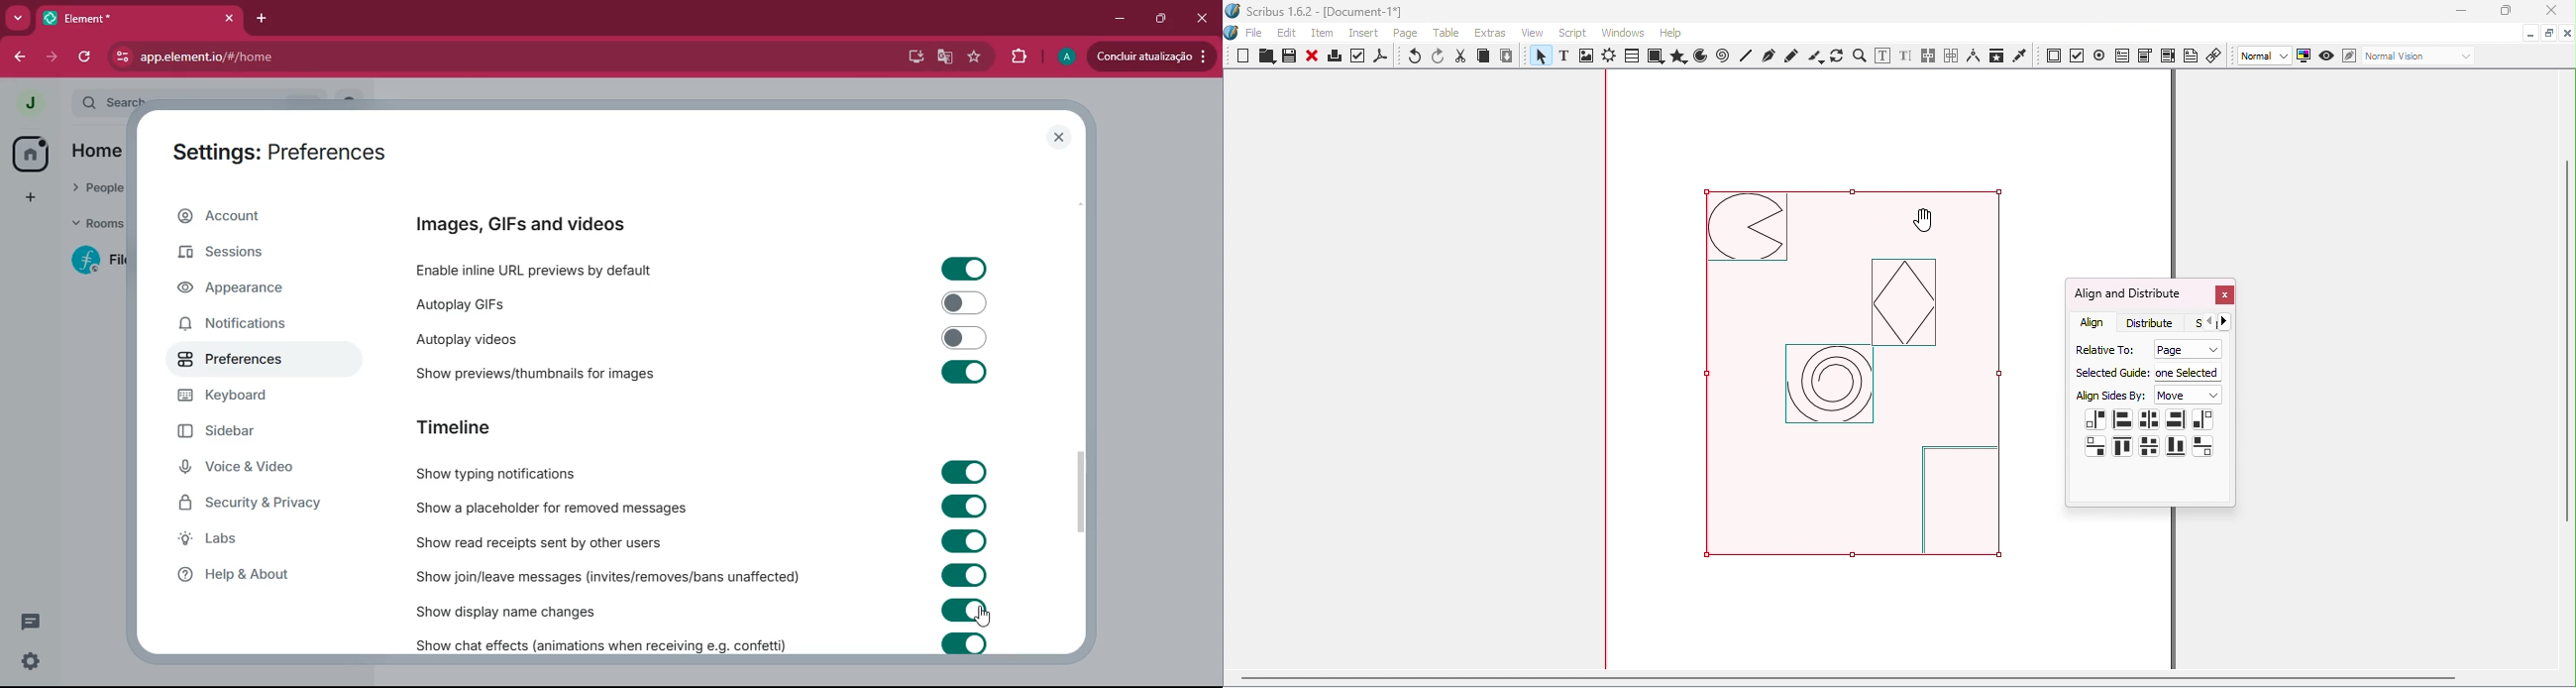  I want to click on home, so click(30, 154).